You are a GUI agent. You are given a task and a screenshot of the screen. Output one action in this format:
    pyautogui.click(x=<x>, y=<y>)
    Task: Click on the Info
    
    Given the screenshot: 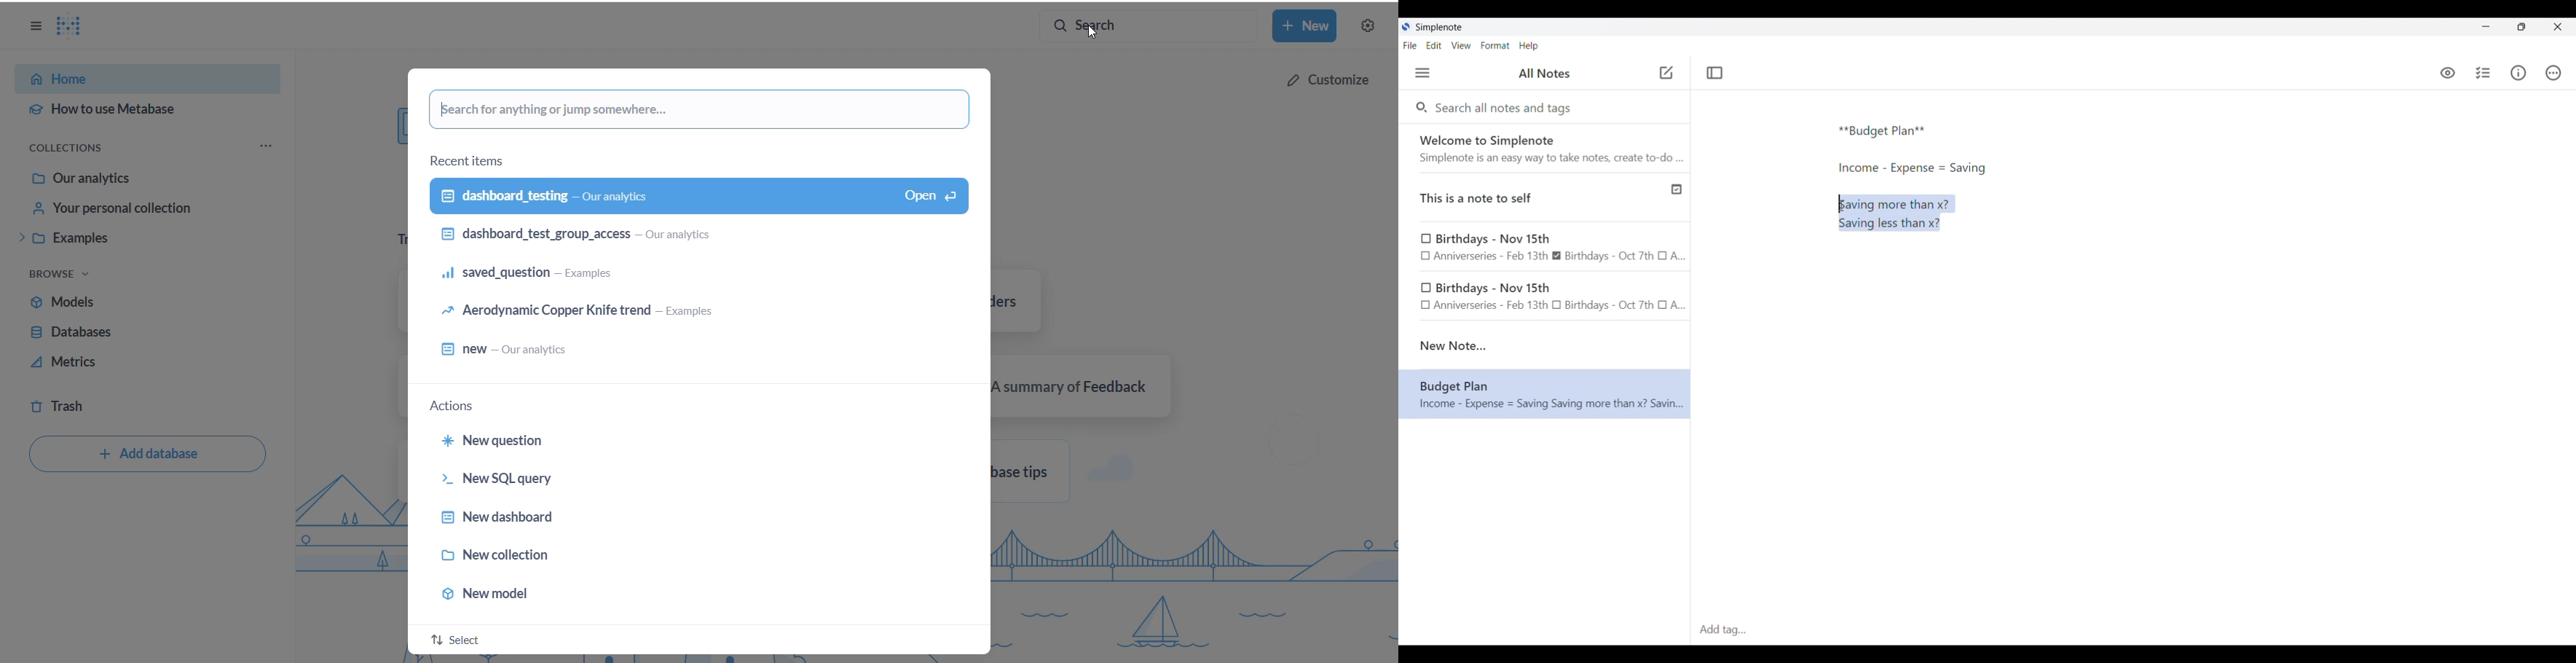 What is the action you would take?
    pyautogui.click(x=2519, y=72)
    